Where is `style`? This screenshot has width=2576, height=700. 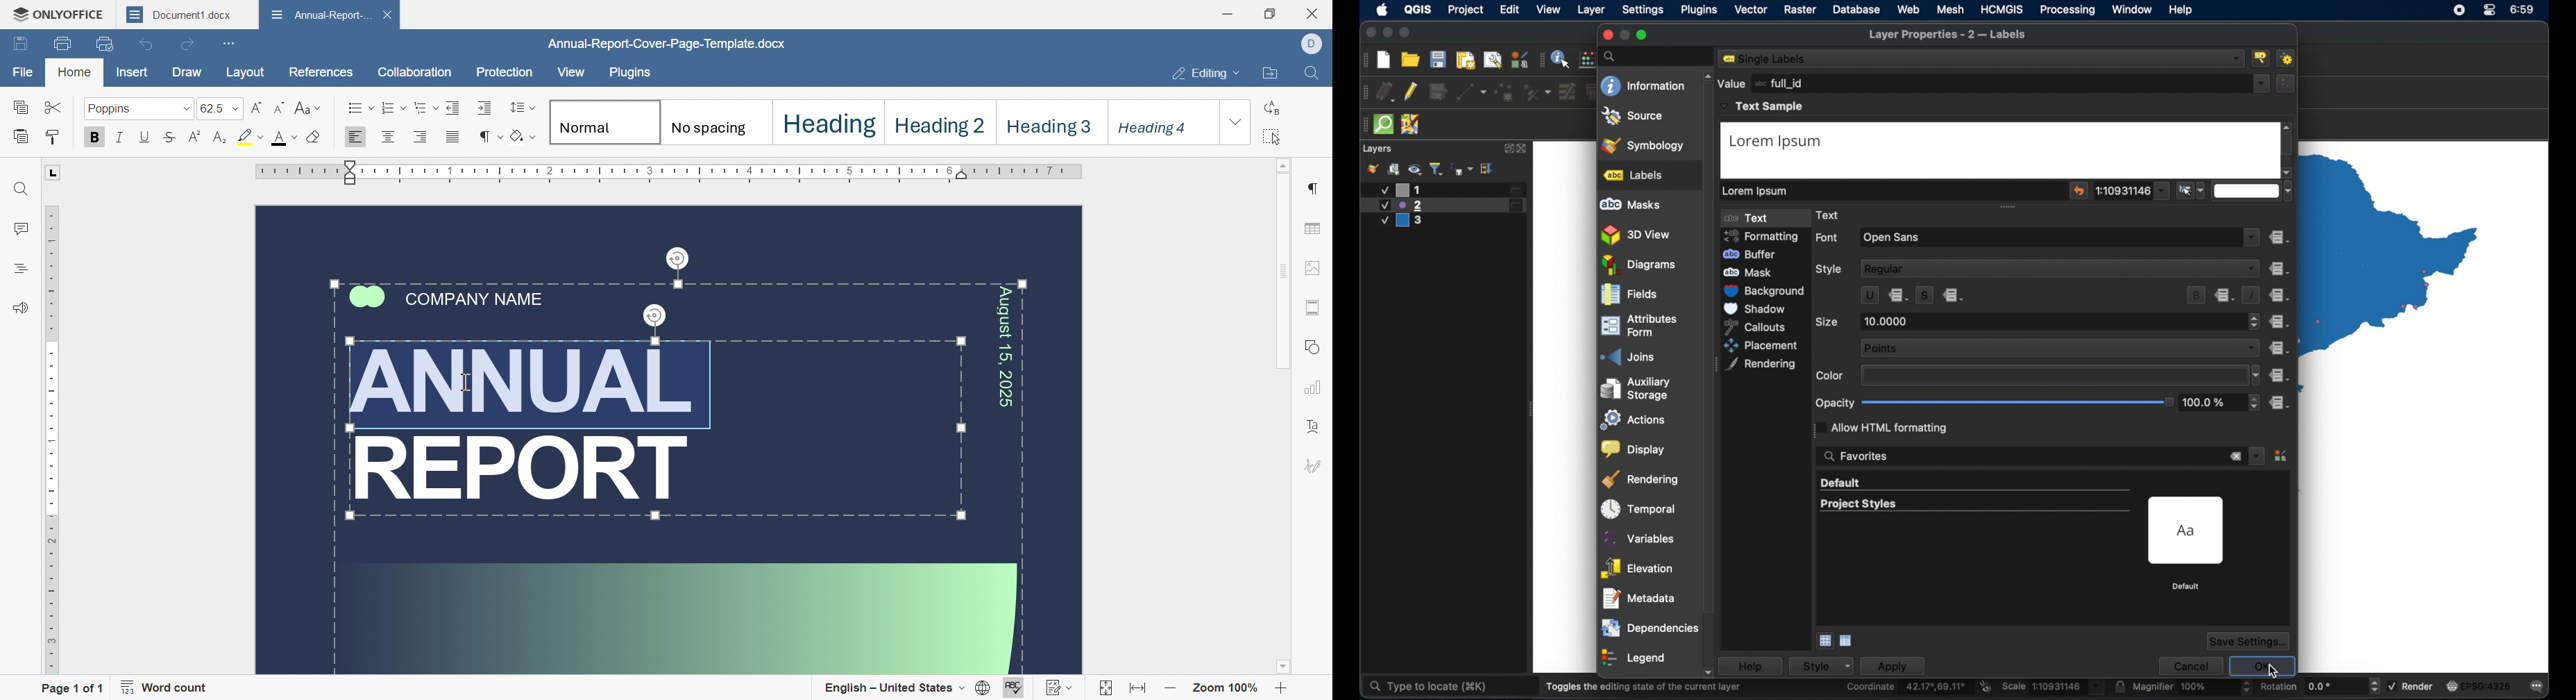 style is located at coordinates (1830, 270).